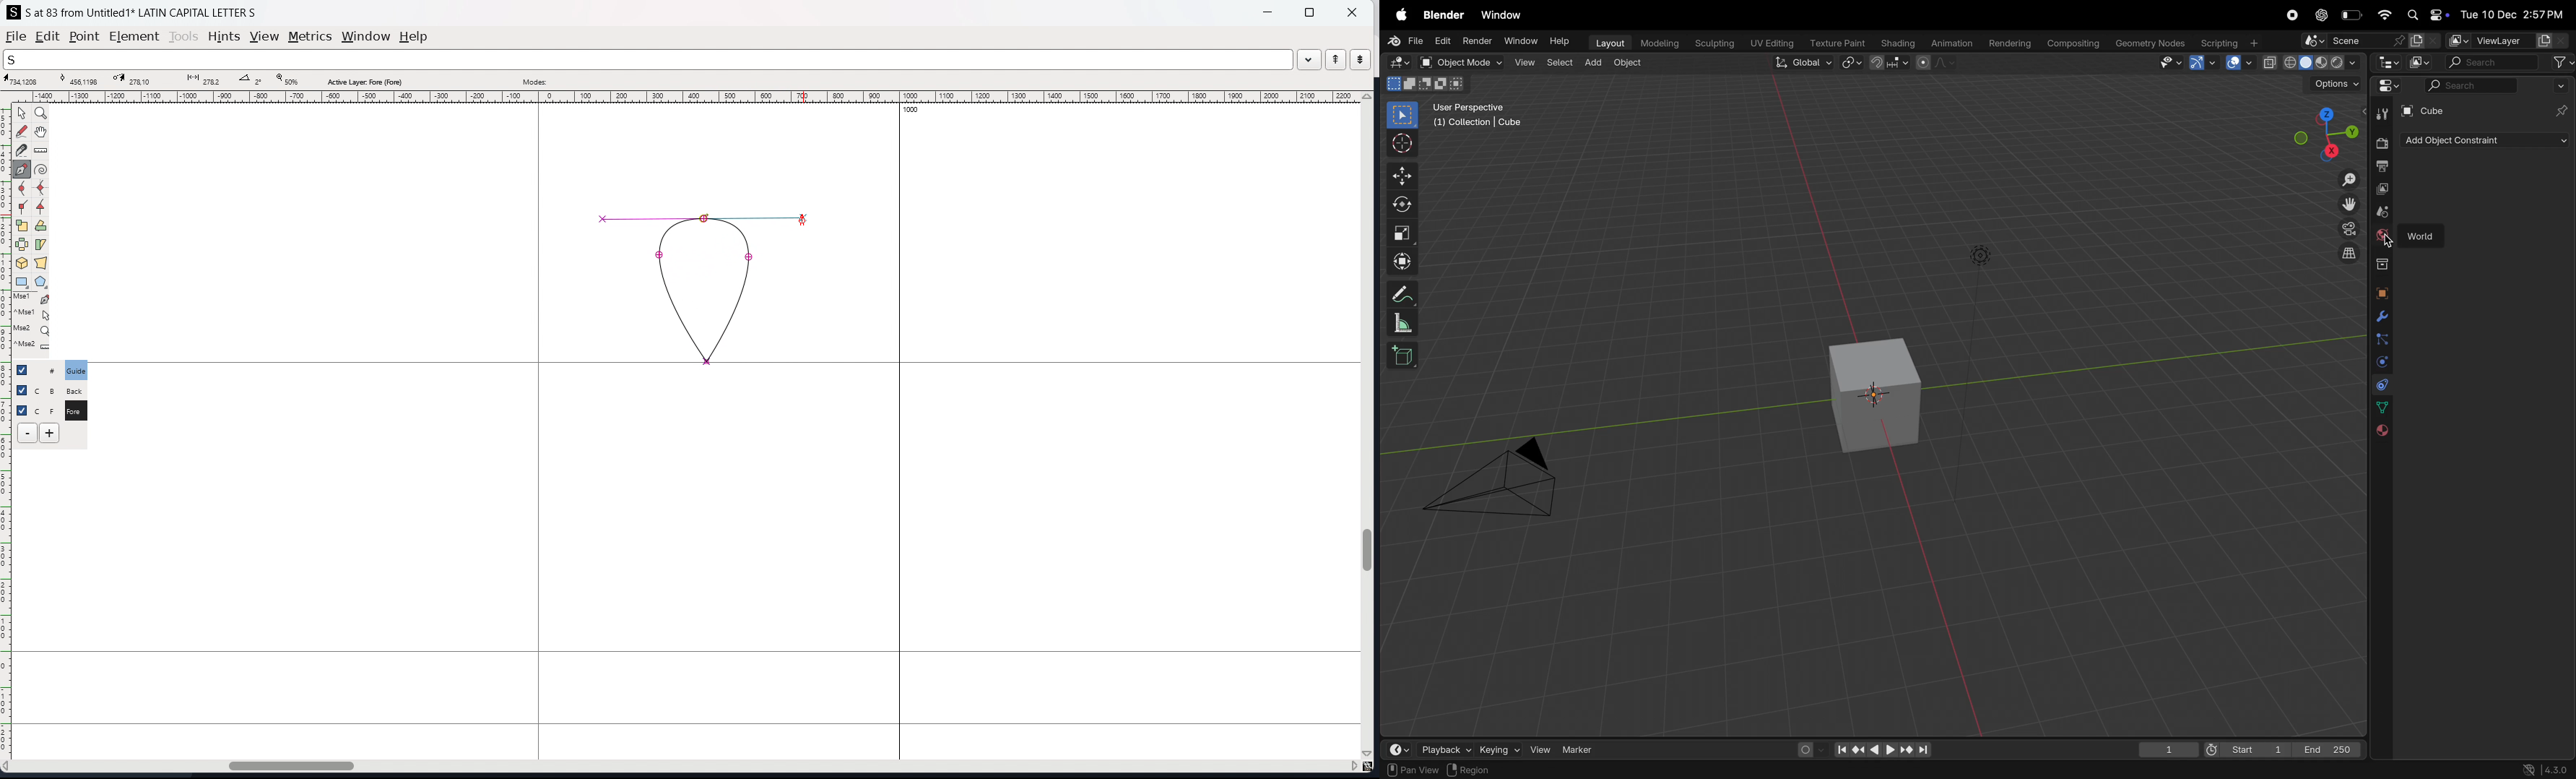  Describe the element at coordinates (22, 226) in the screenshot. I see `scale the selection` at that location.